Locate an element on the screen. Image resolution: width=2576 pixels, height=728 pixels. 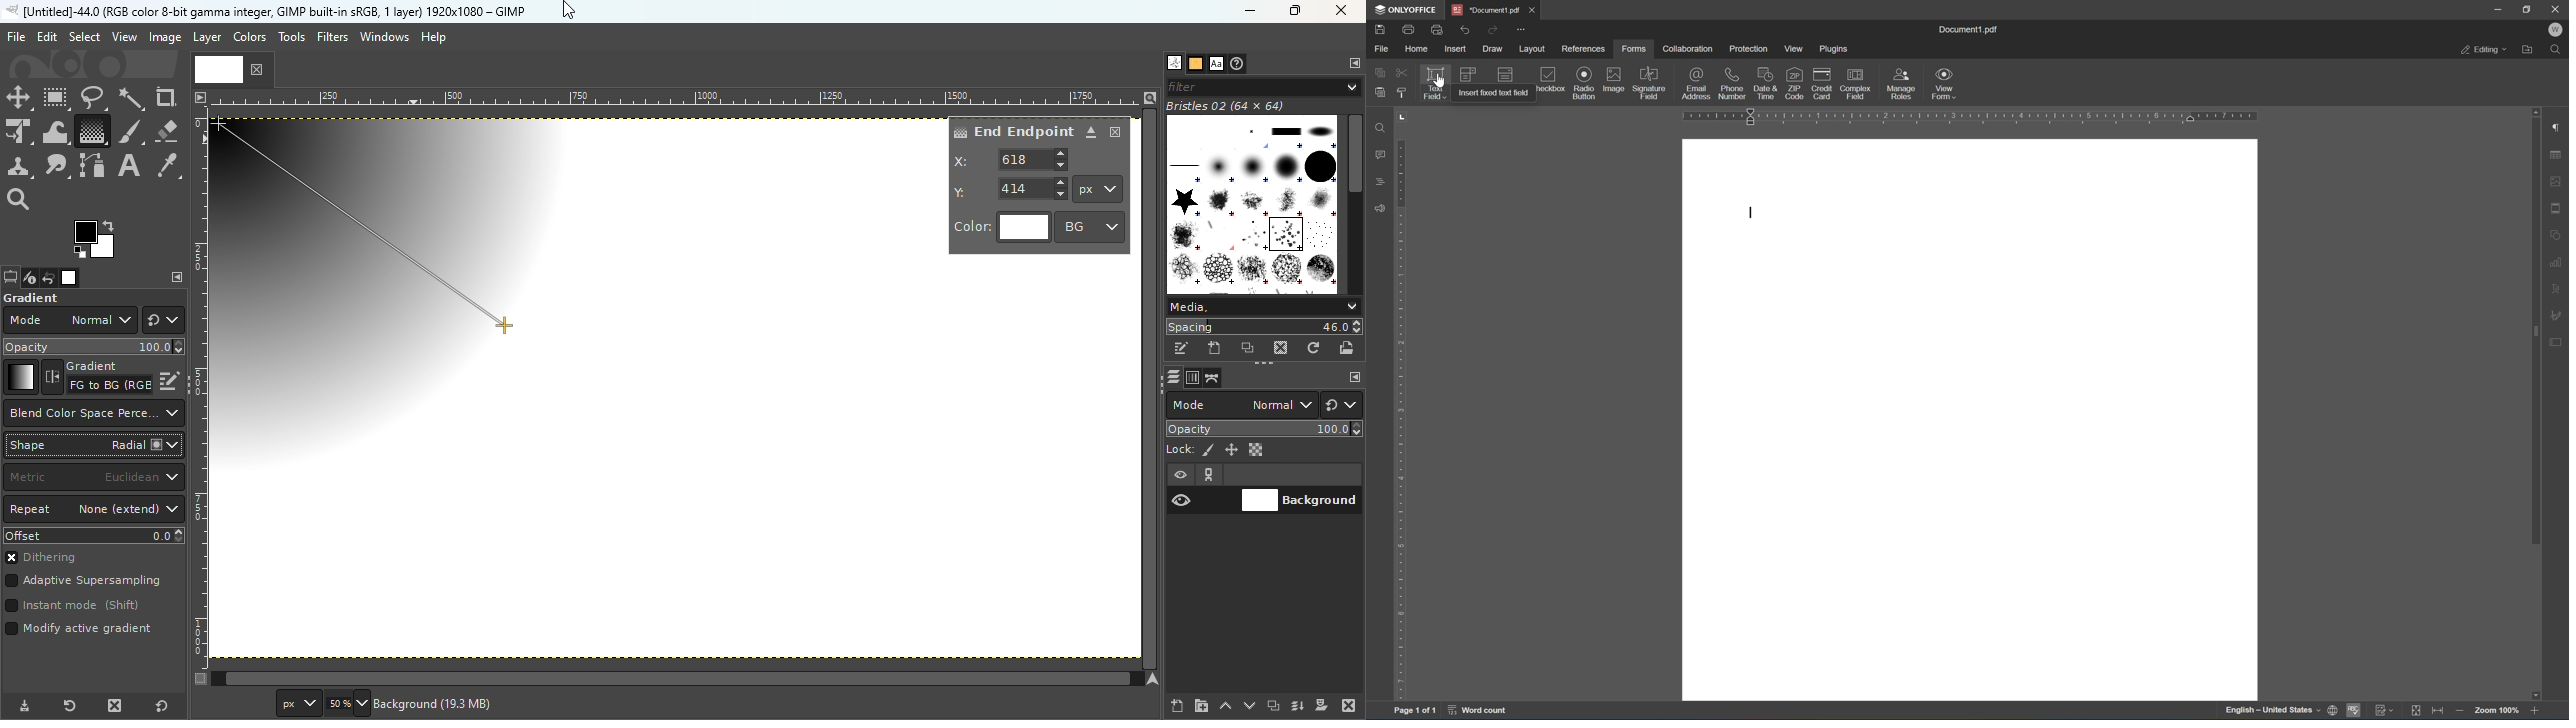
cursor is located at coordinates (1439, 82).